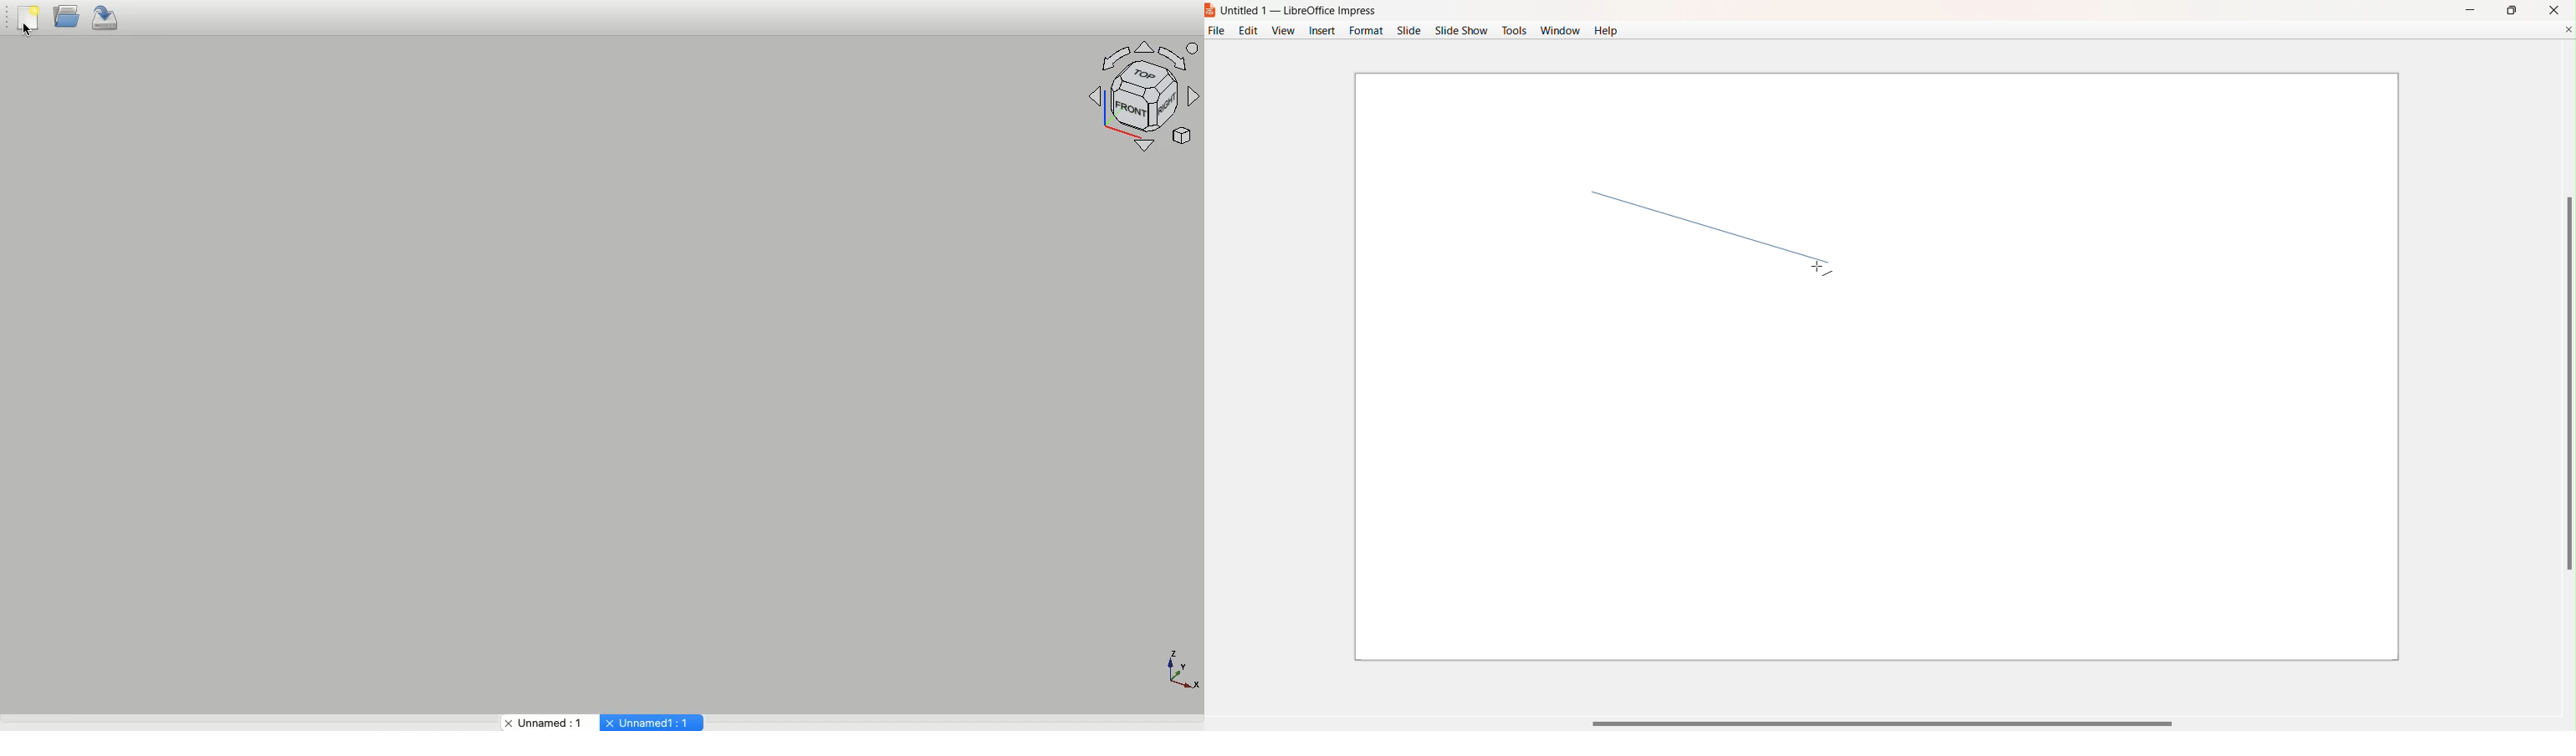  I want to click on Project name, so click(541, 721).